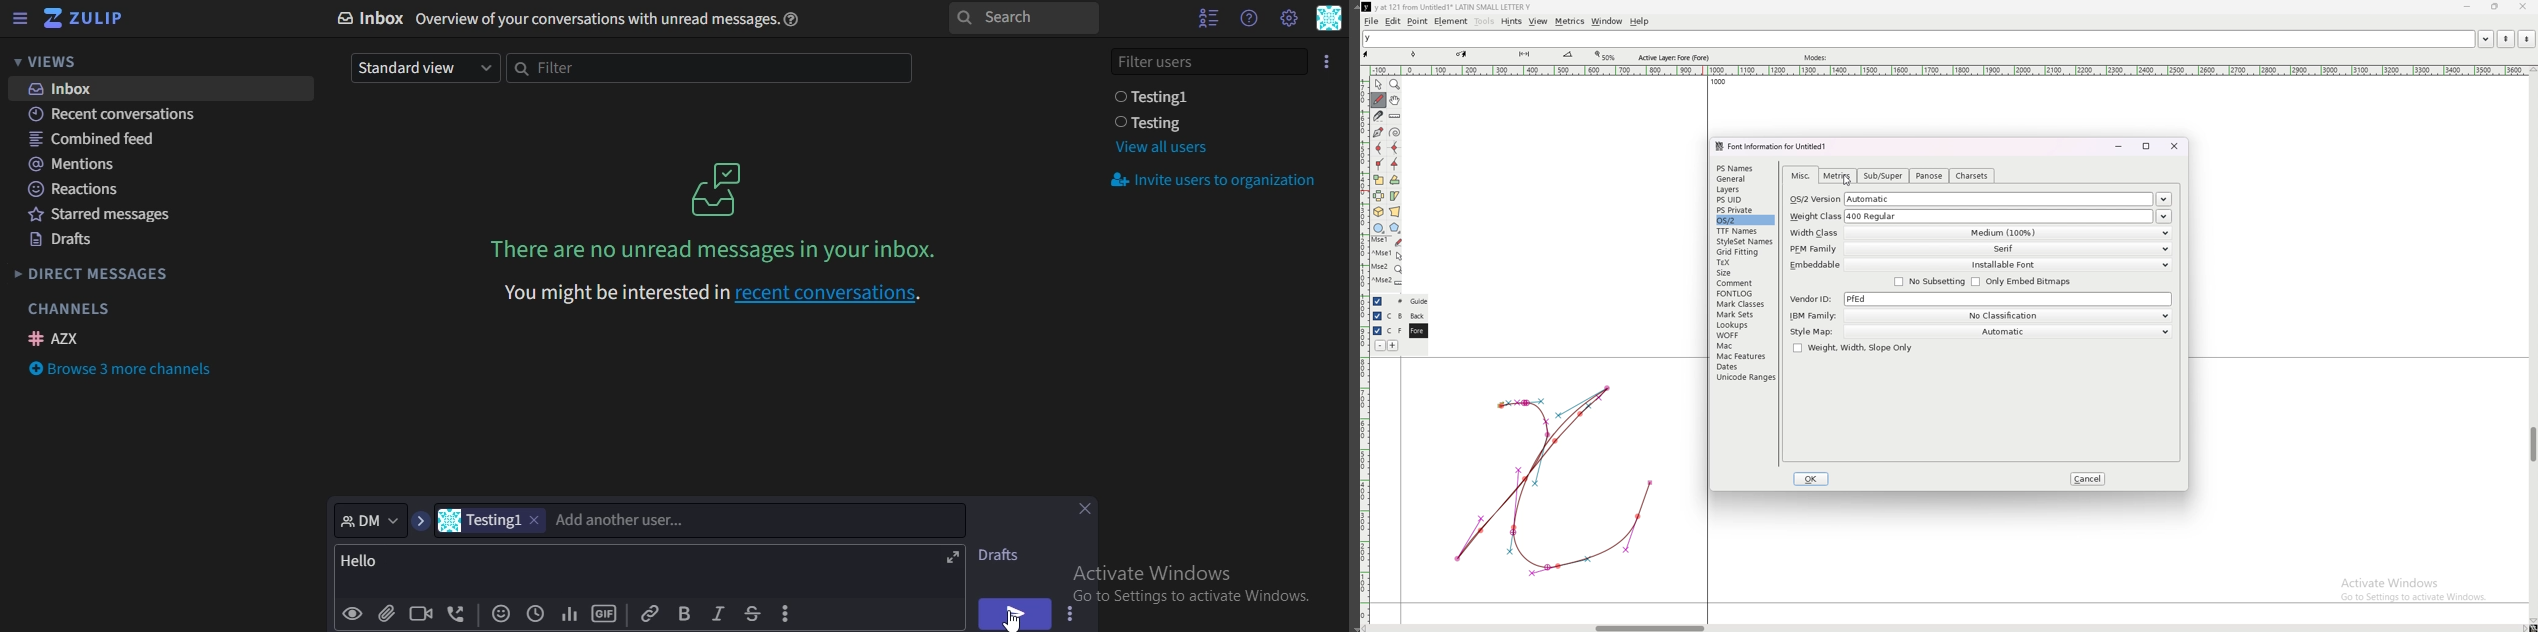 The height and width of the screenshot is (644, 2548). What do you see at coordinates (649, 612) in the screenshot?
I see `link` at bounding box center [649, 612].